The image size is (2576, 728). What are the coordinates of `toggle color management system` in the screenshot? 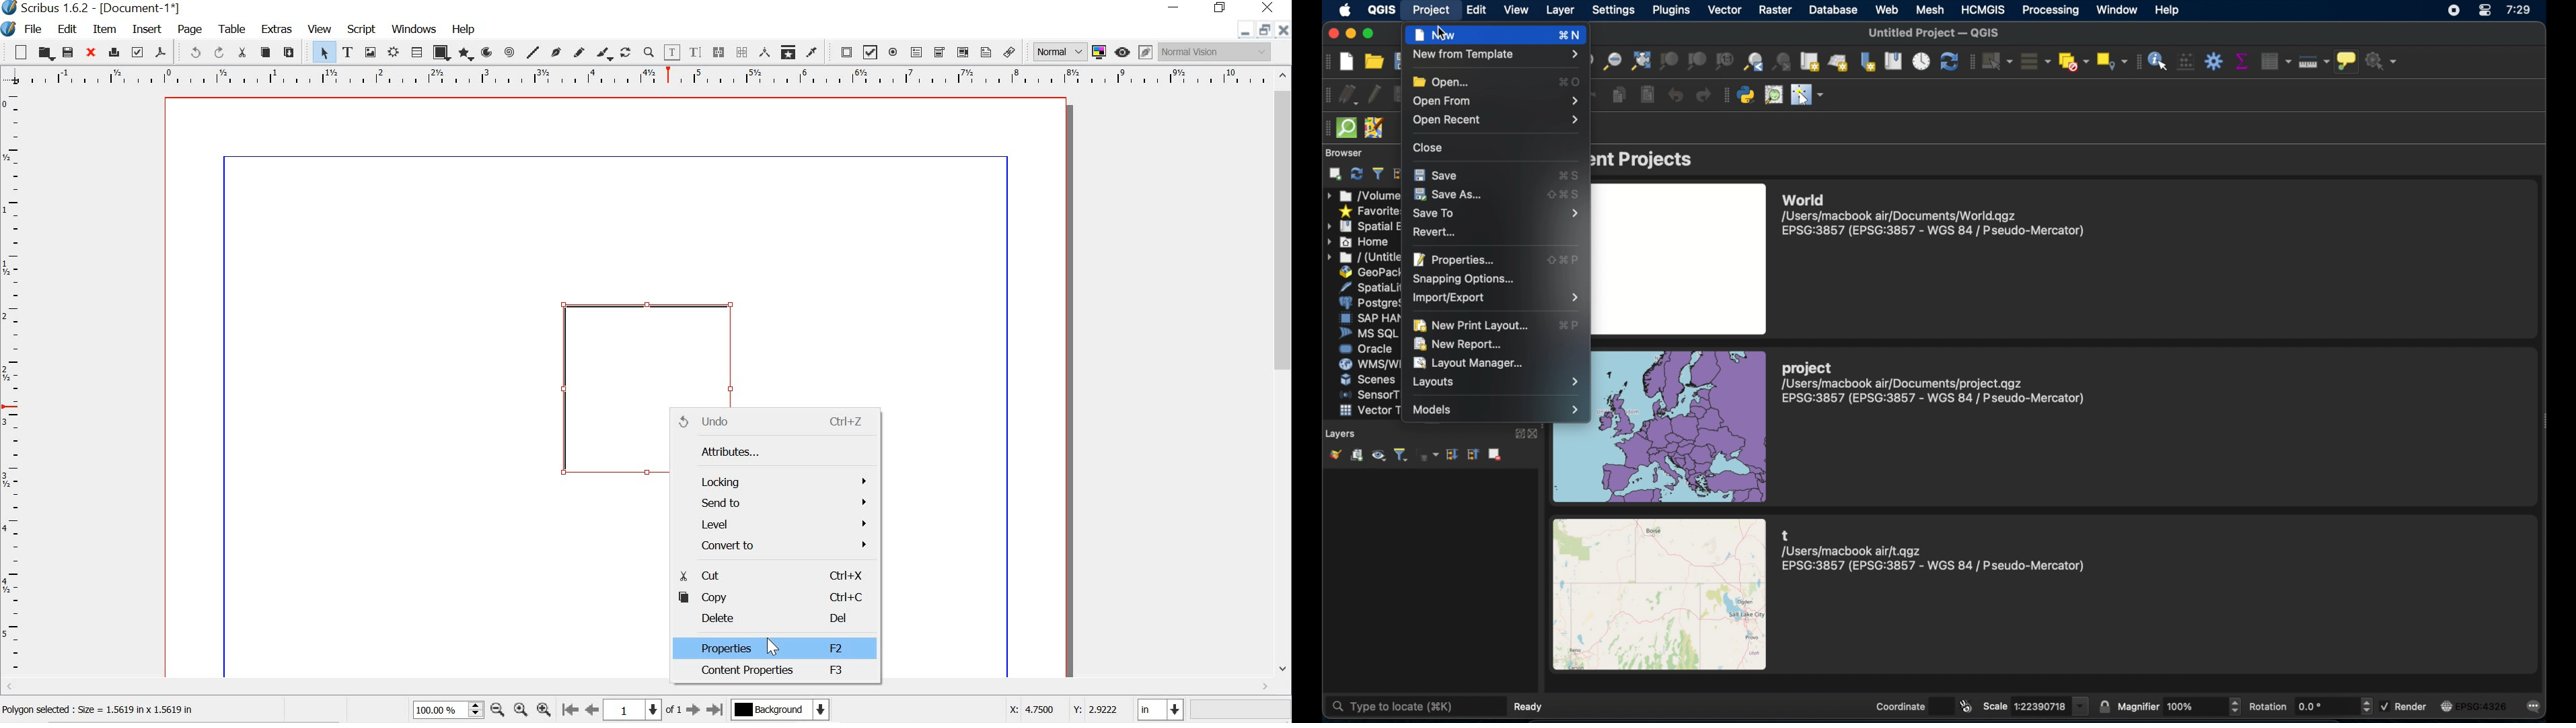 It's located at (1099, 53).